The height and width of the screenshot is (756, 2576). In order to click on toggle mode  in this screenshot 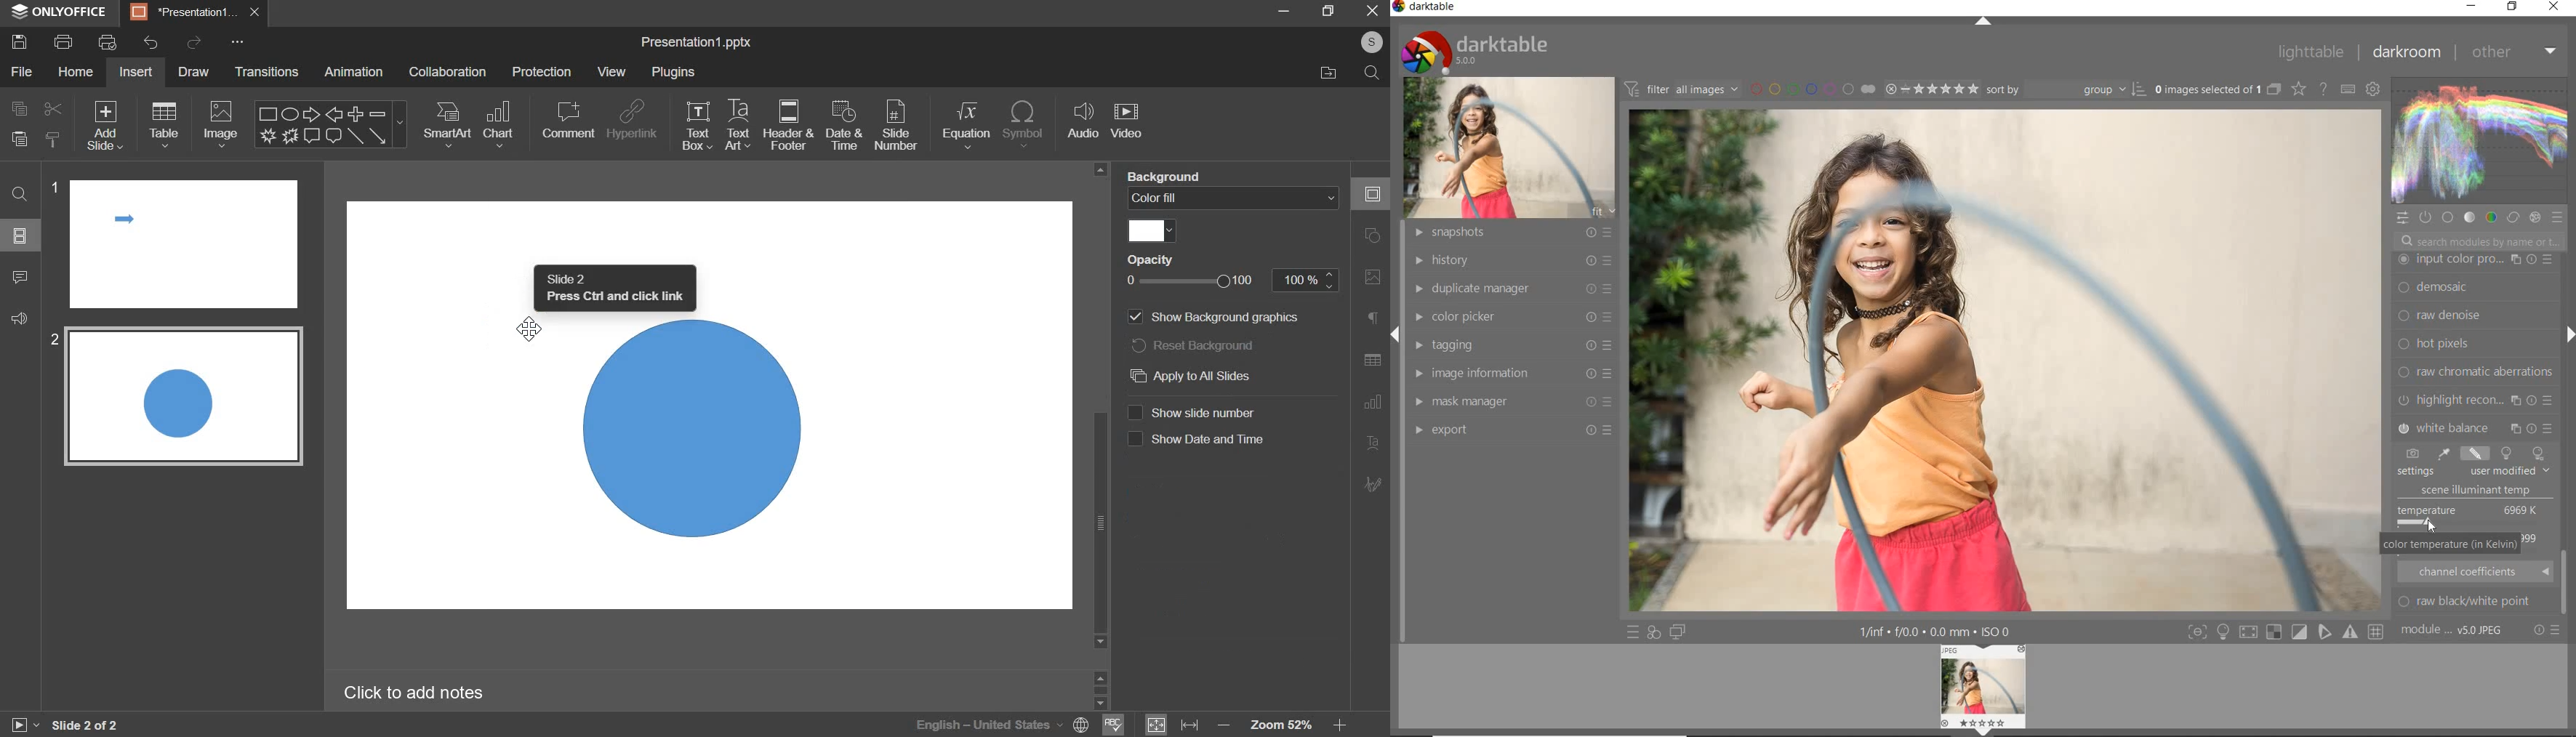, I will do `click(2300, 632)`.